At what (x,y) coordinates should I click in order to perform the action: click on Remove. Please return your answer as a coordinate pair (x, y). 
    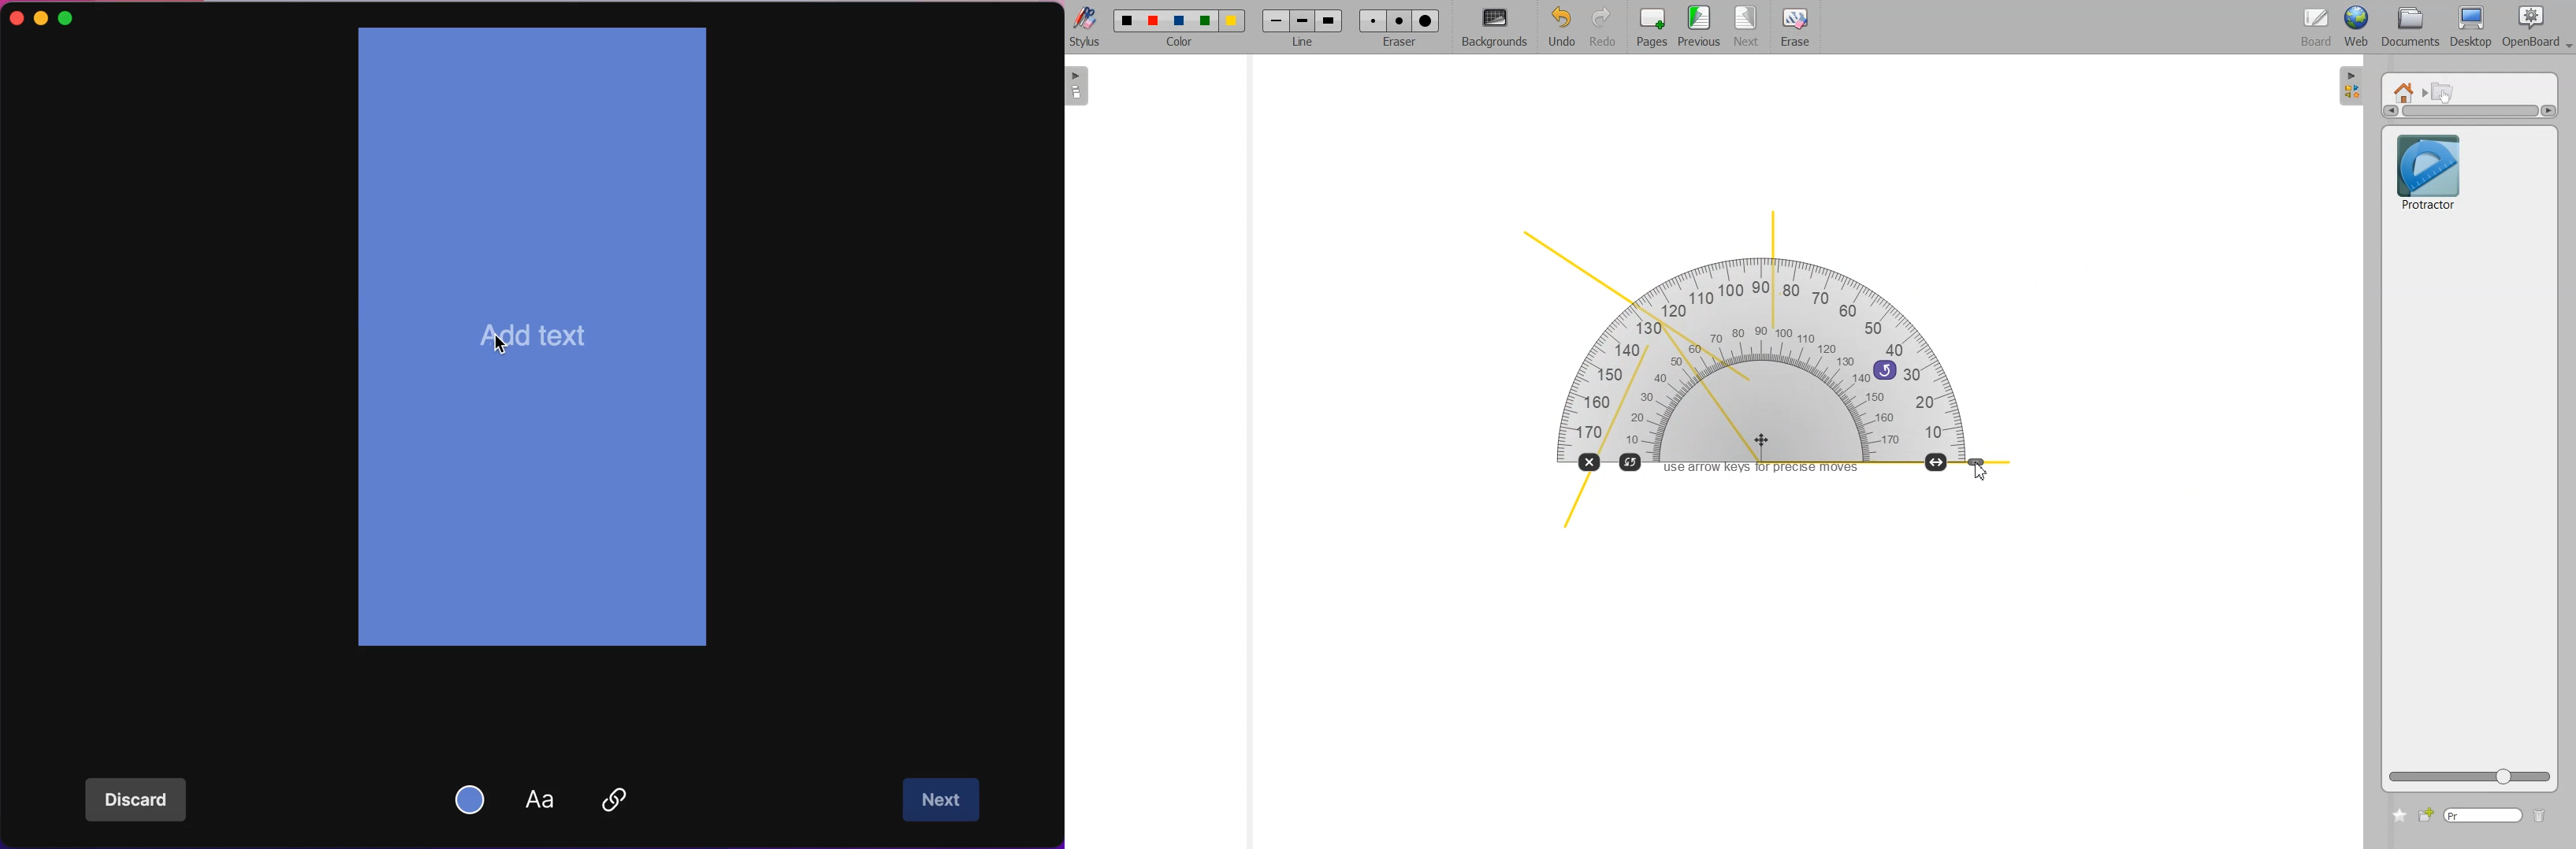
    Looking at the image, I should click on (1588, 462).